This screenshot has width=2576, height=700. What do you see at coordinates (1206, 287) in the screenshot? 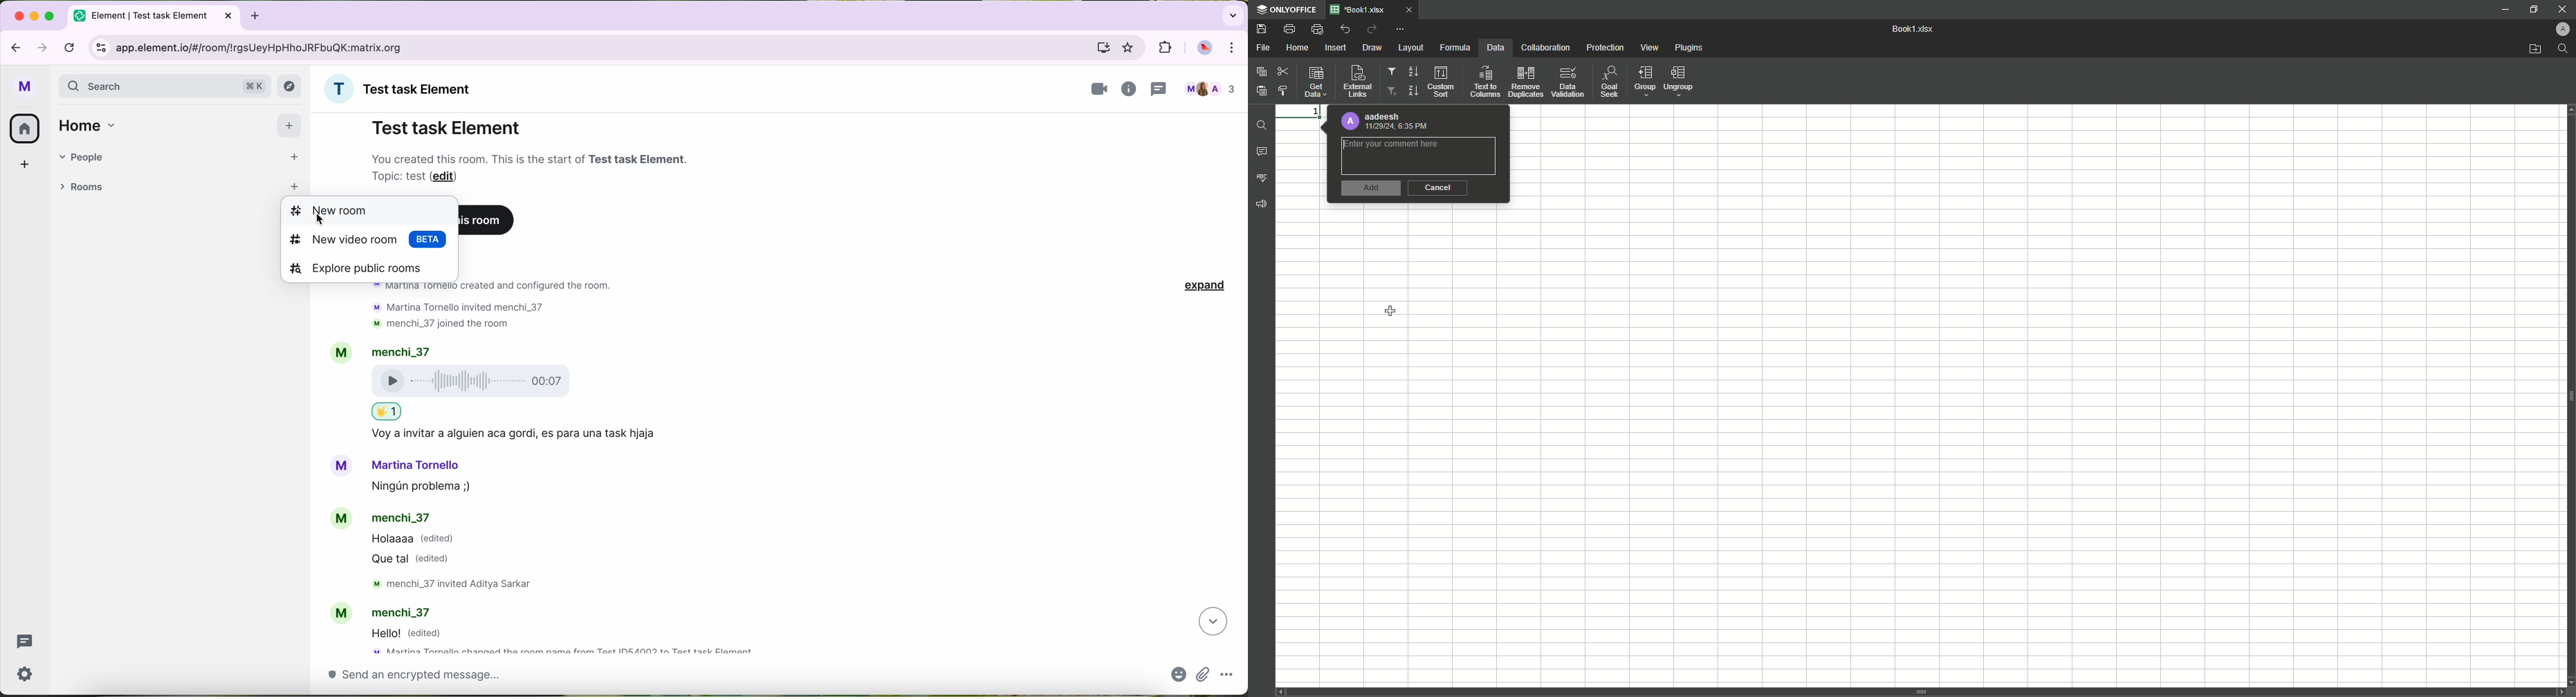
I see `expand` at bounding box center [1206, 287].